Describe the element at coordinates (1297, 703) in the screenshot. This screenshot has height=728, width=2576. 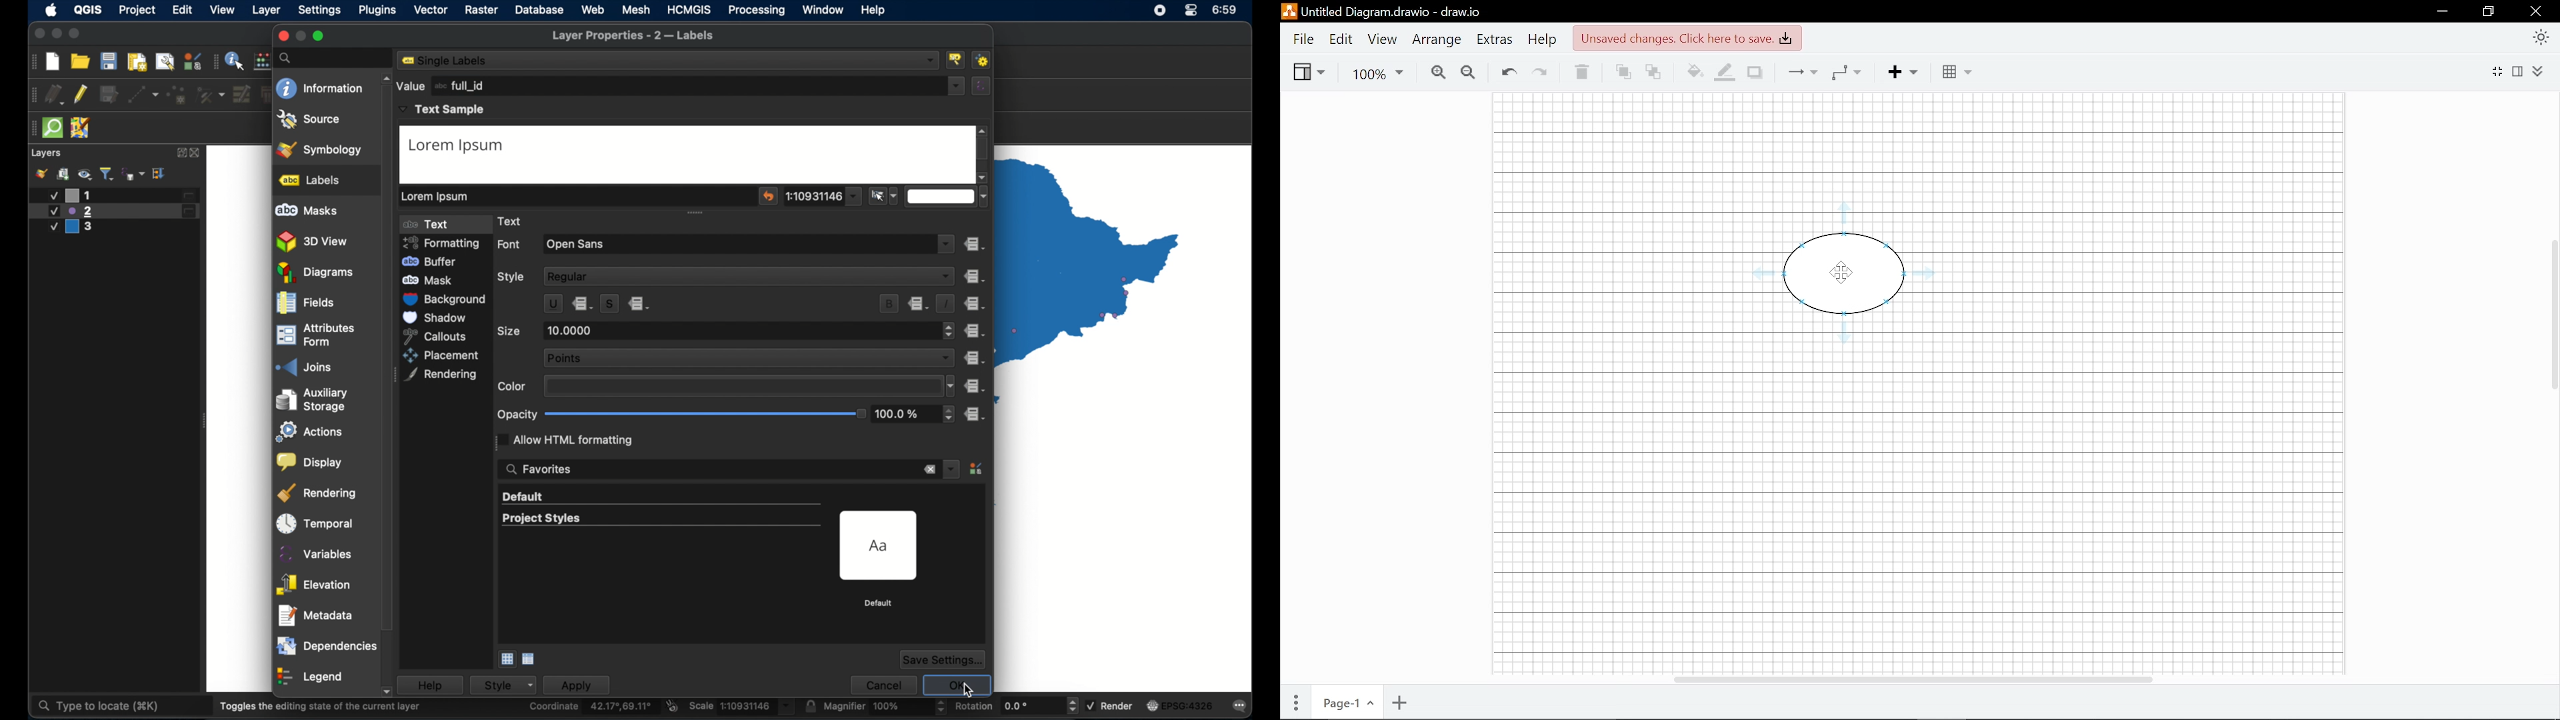
I see `Pages` at that location.